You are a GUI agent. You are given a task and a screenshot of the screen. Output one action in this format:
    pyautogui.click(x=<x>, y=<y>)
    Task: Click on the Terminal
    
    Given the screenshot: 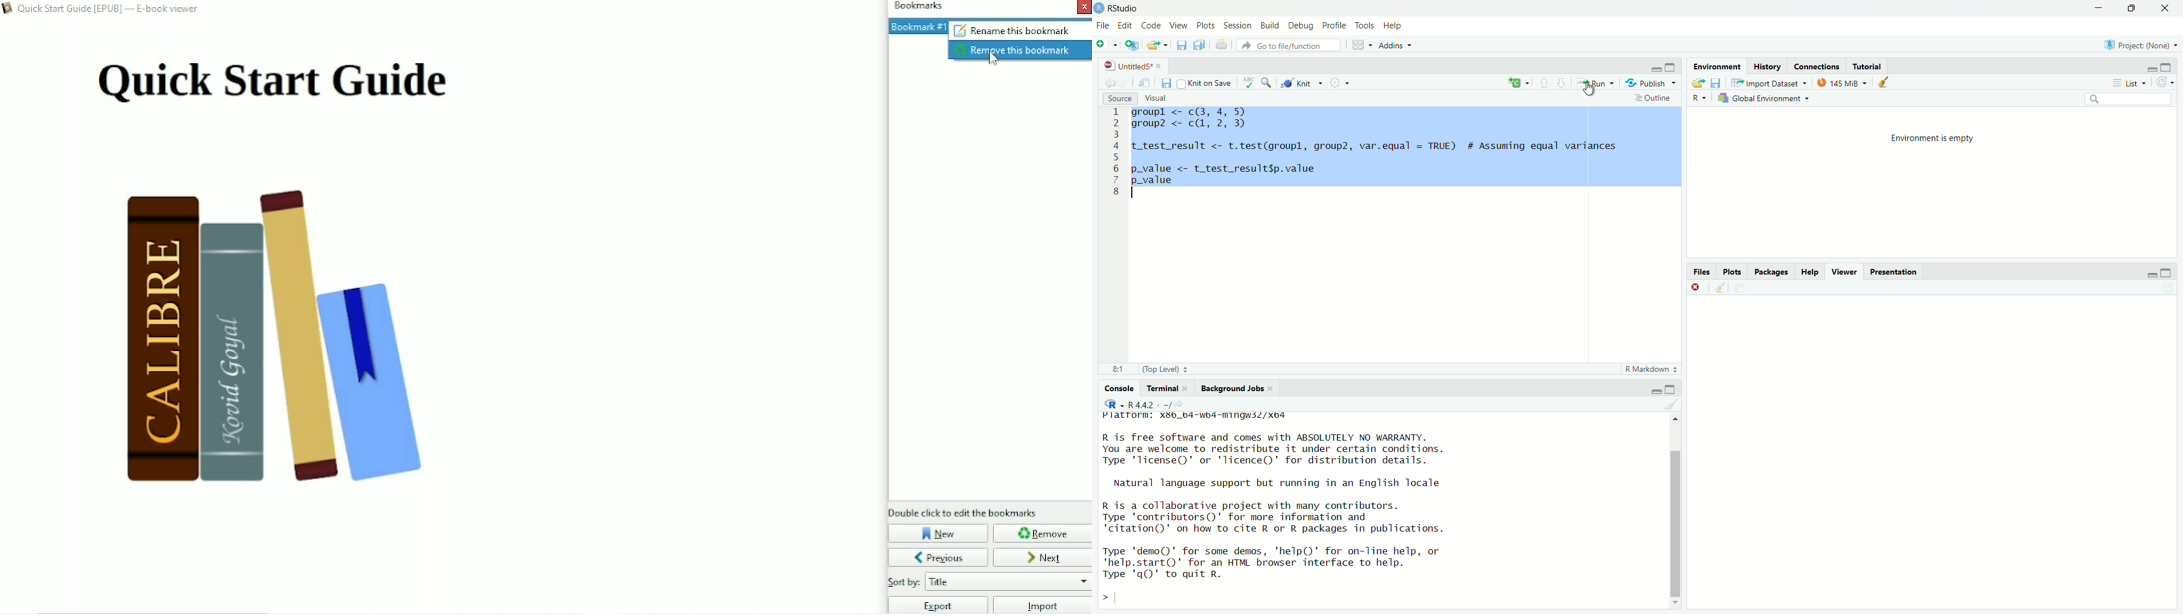 What is the action you would take?
    pyautogui.click(x=1165, y=388)
    